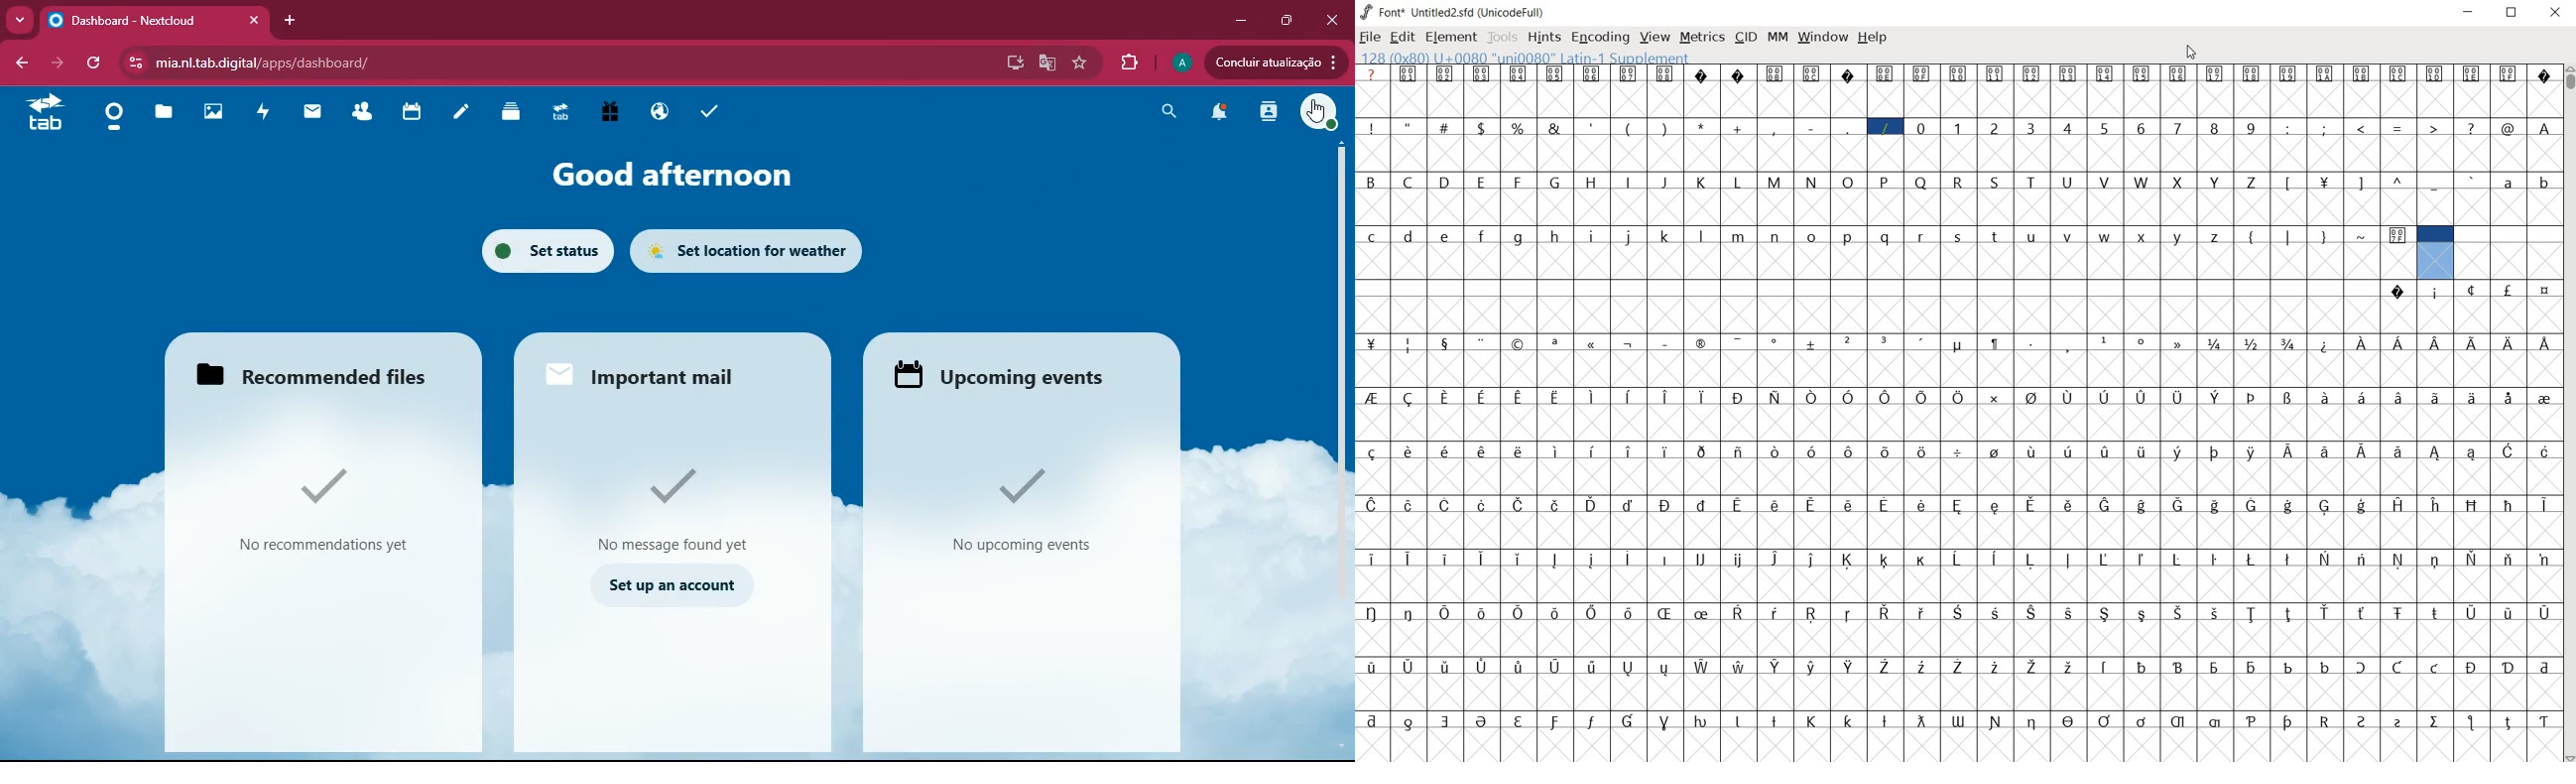 Image resolution: width=2576 pixels, height=784 pixels. What do you see at coordinates (1410, 719) in the screenshot?
I see `Symbol` at bounding box center [1410, 719].